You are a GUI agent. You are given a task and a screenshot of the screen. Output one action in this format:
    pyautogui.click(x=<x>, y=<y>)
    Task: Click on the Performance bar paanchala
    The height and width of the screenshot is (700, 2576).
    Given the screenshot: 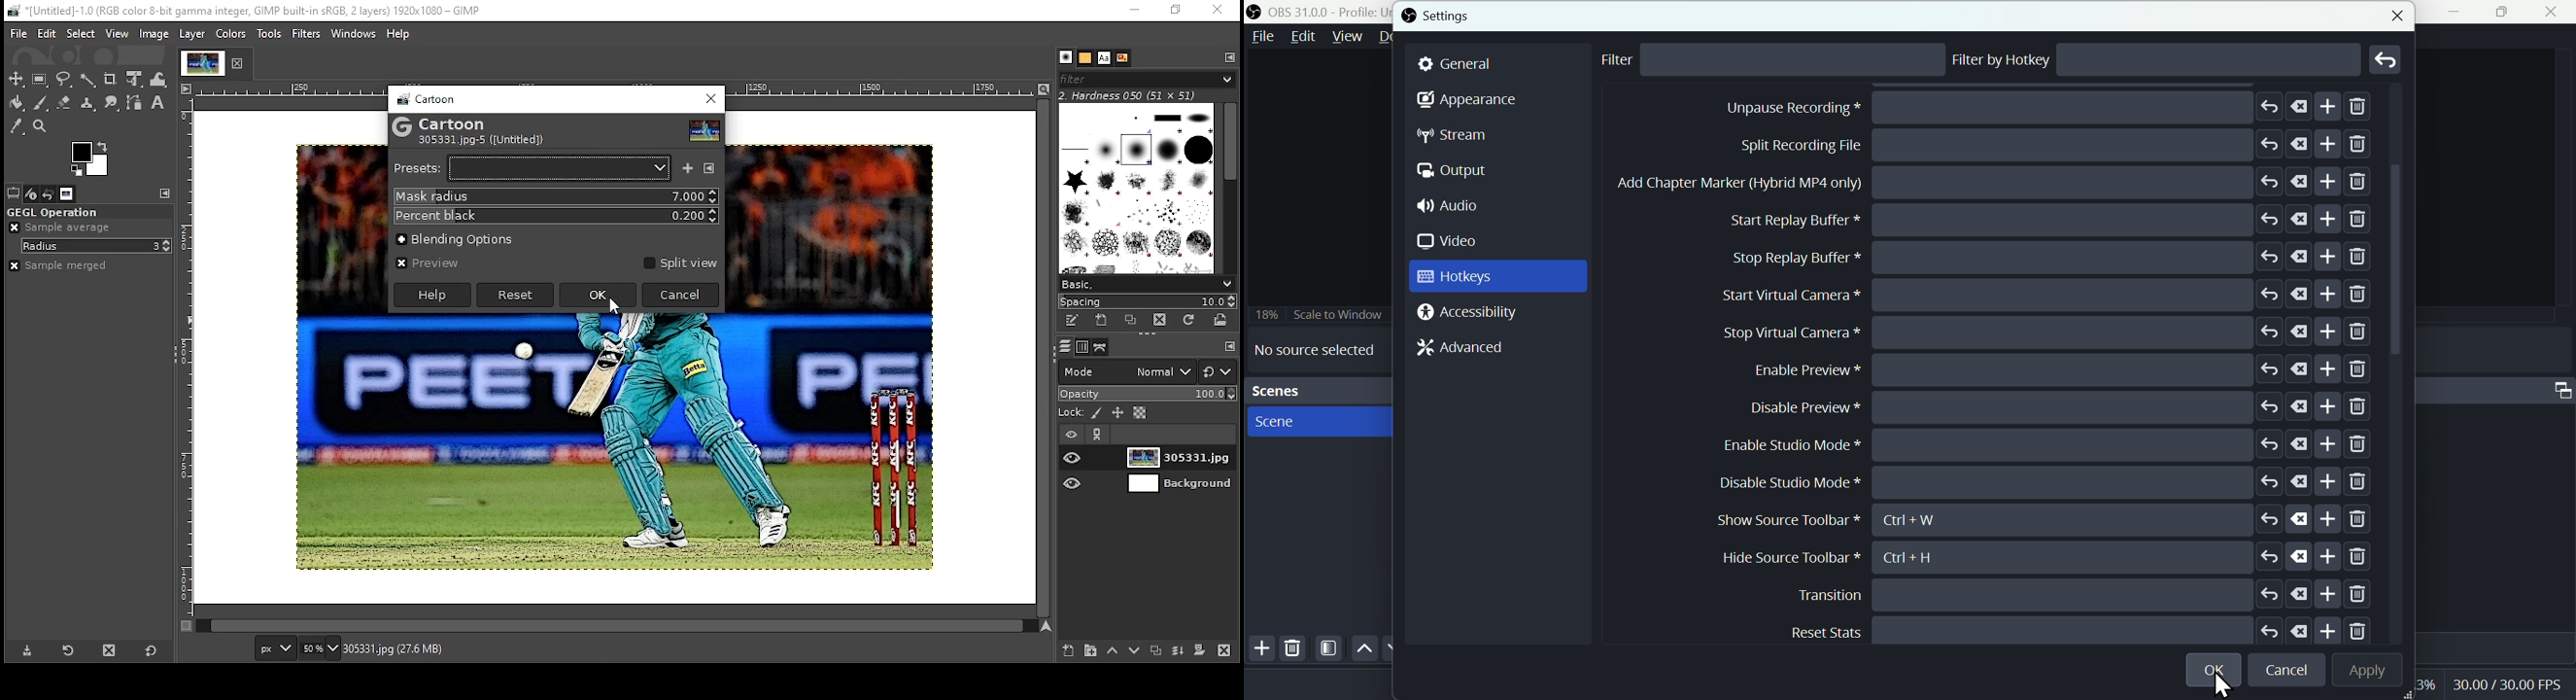 What is the action you would take?
    pyautogui.click(x=2510, y=687)
    